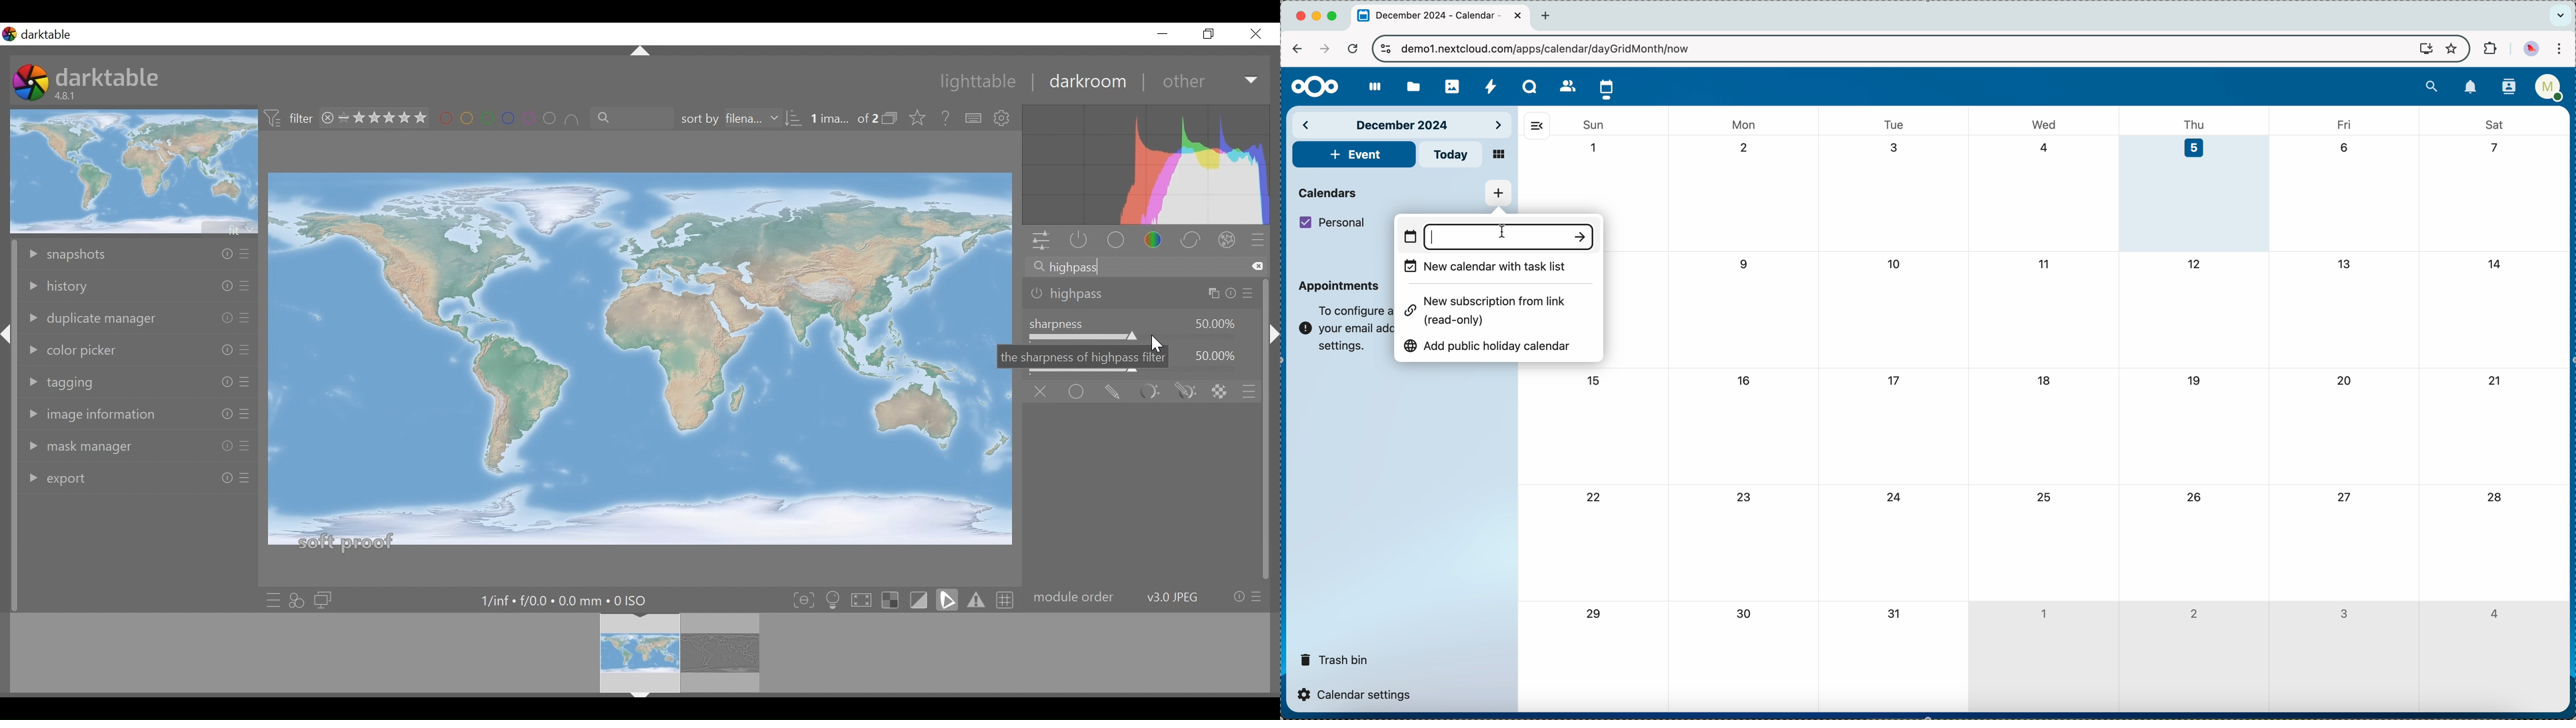 The height and width of the screenshot is (728, 2576). What do you see at coordinates (1210, 34) in the screenshot?
I see `restore` at bounding box center [1210, 34].